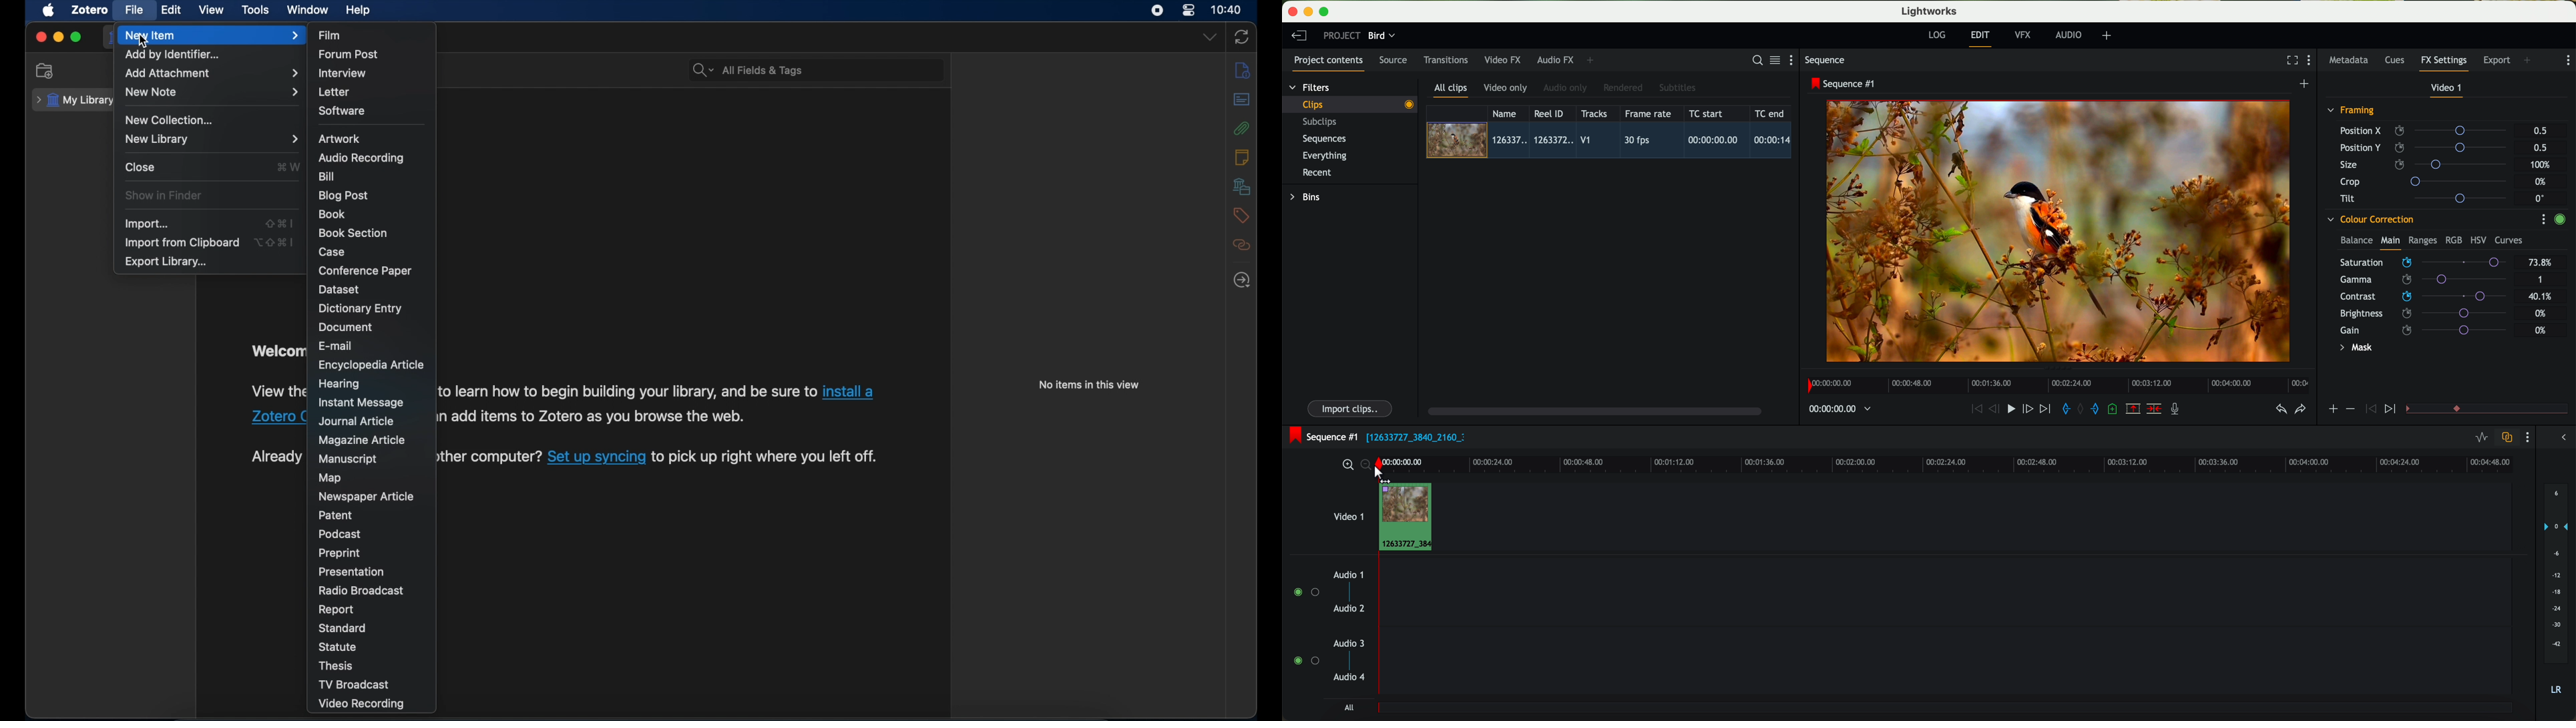  Describe the element at coordinates (256, 10) in the screenshot. I see `tools` at that location.